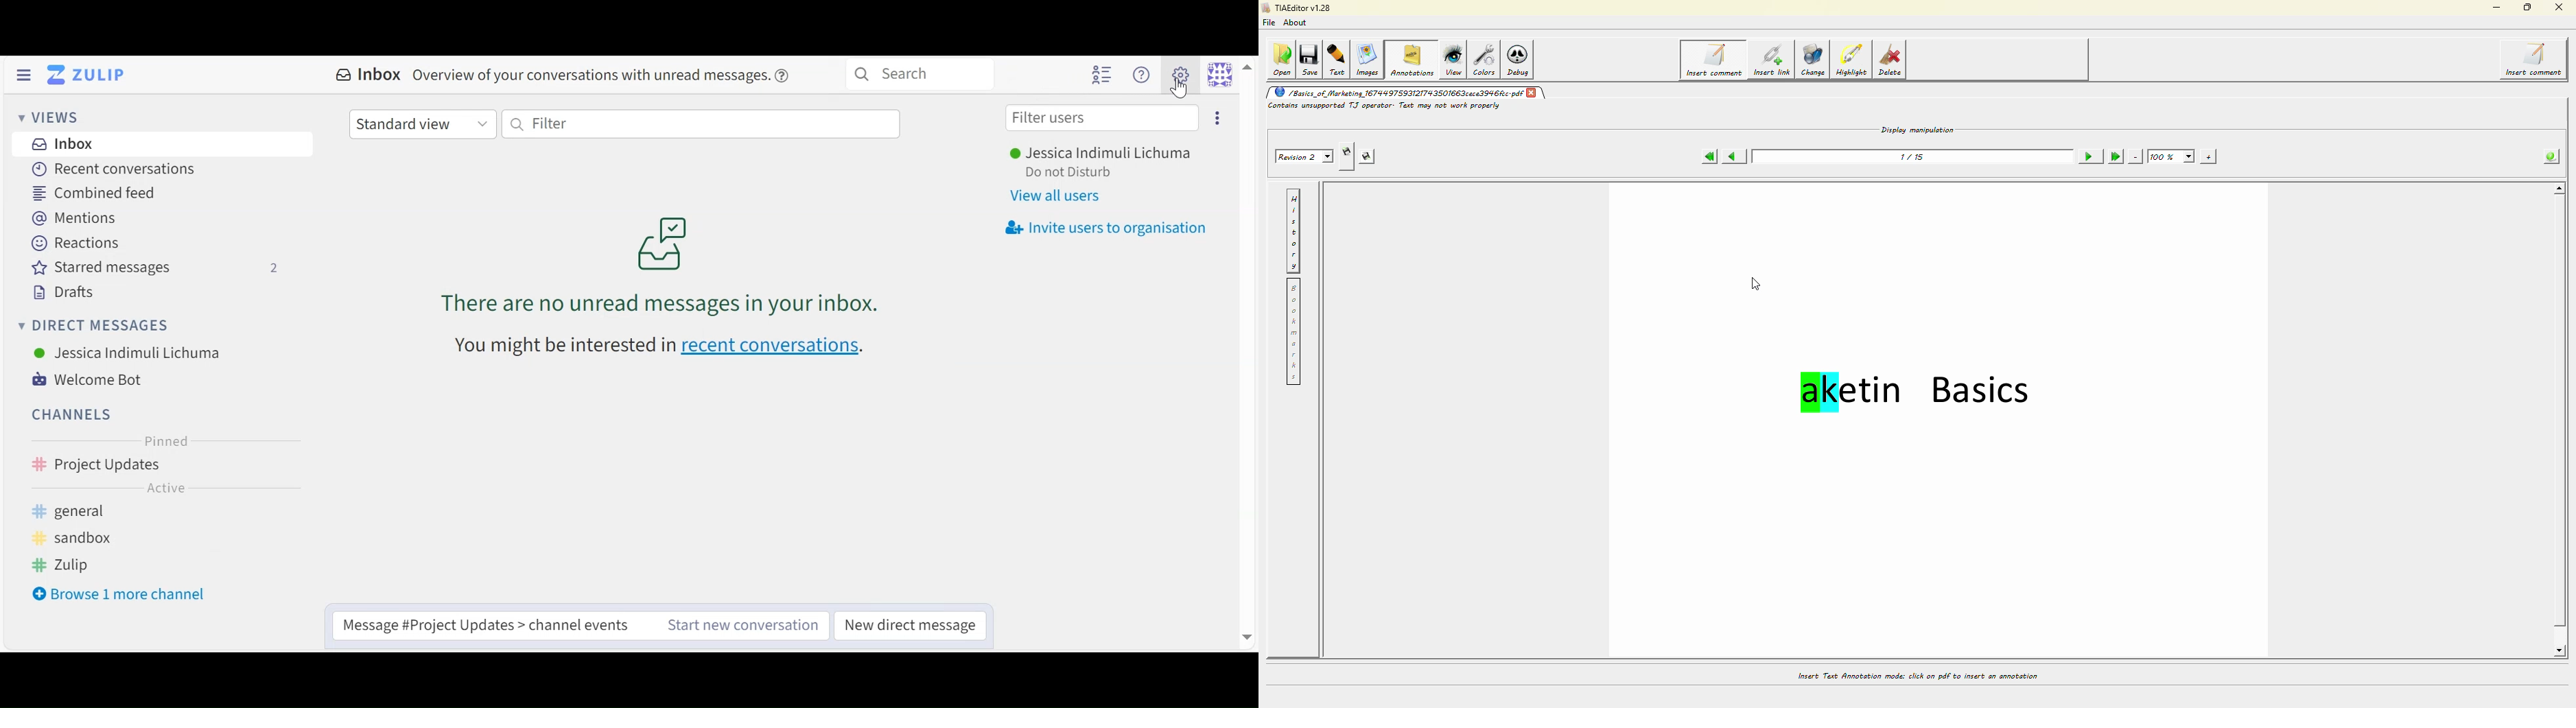 The image size is (2576, 728). What do you see at coordinates (64, 144) in the screenshot?
I see `Inbox` at bounding box center [64, 144].